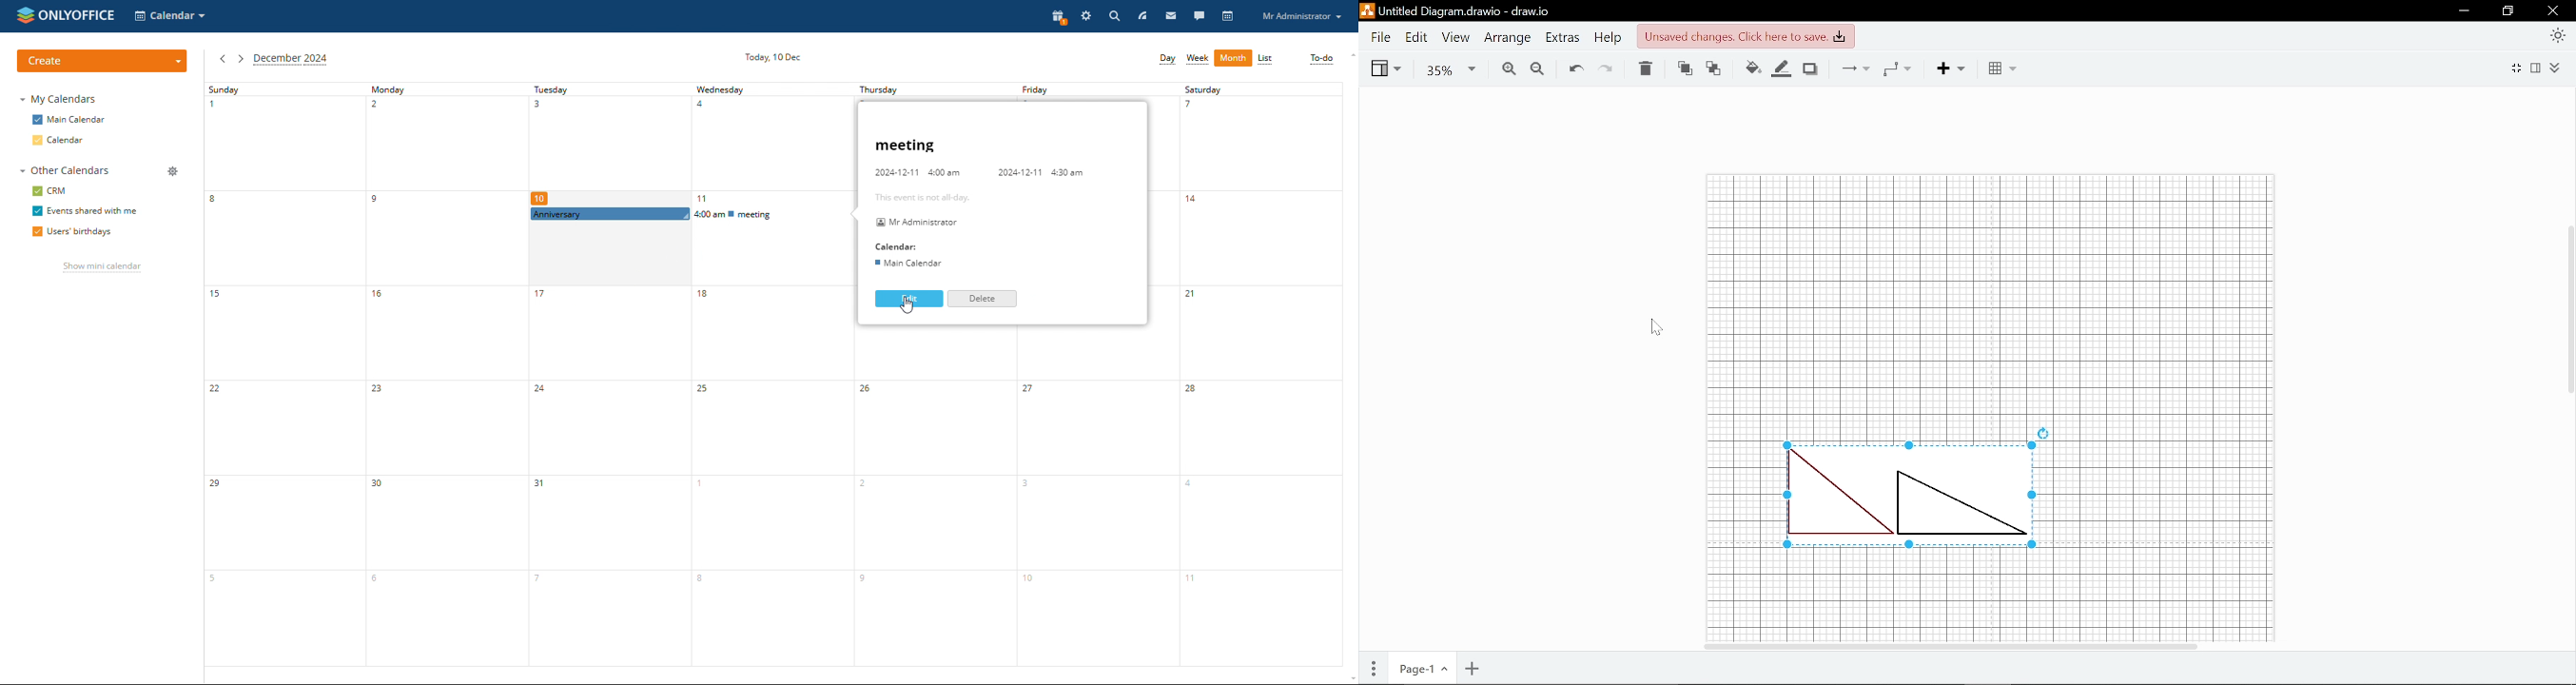 The height and width of the screenshot is (700, 2576). What do you see at coordinates (1386, 68) in the screenshot?
I see `View` at bounding box center [1386, 68].